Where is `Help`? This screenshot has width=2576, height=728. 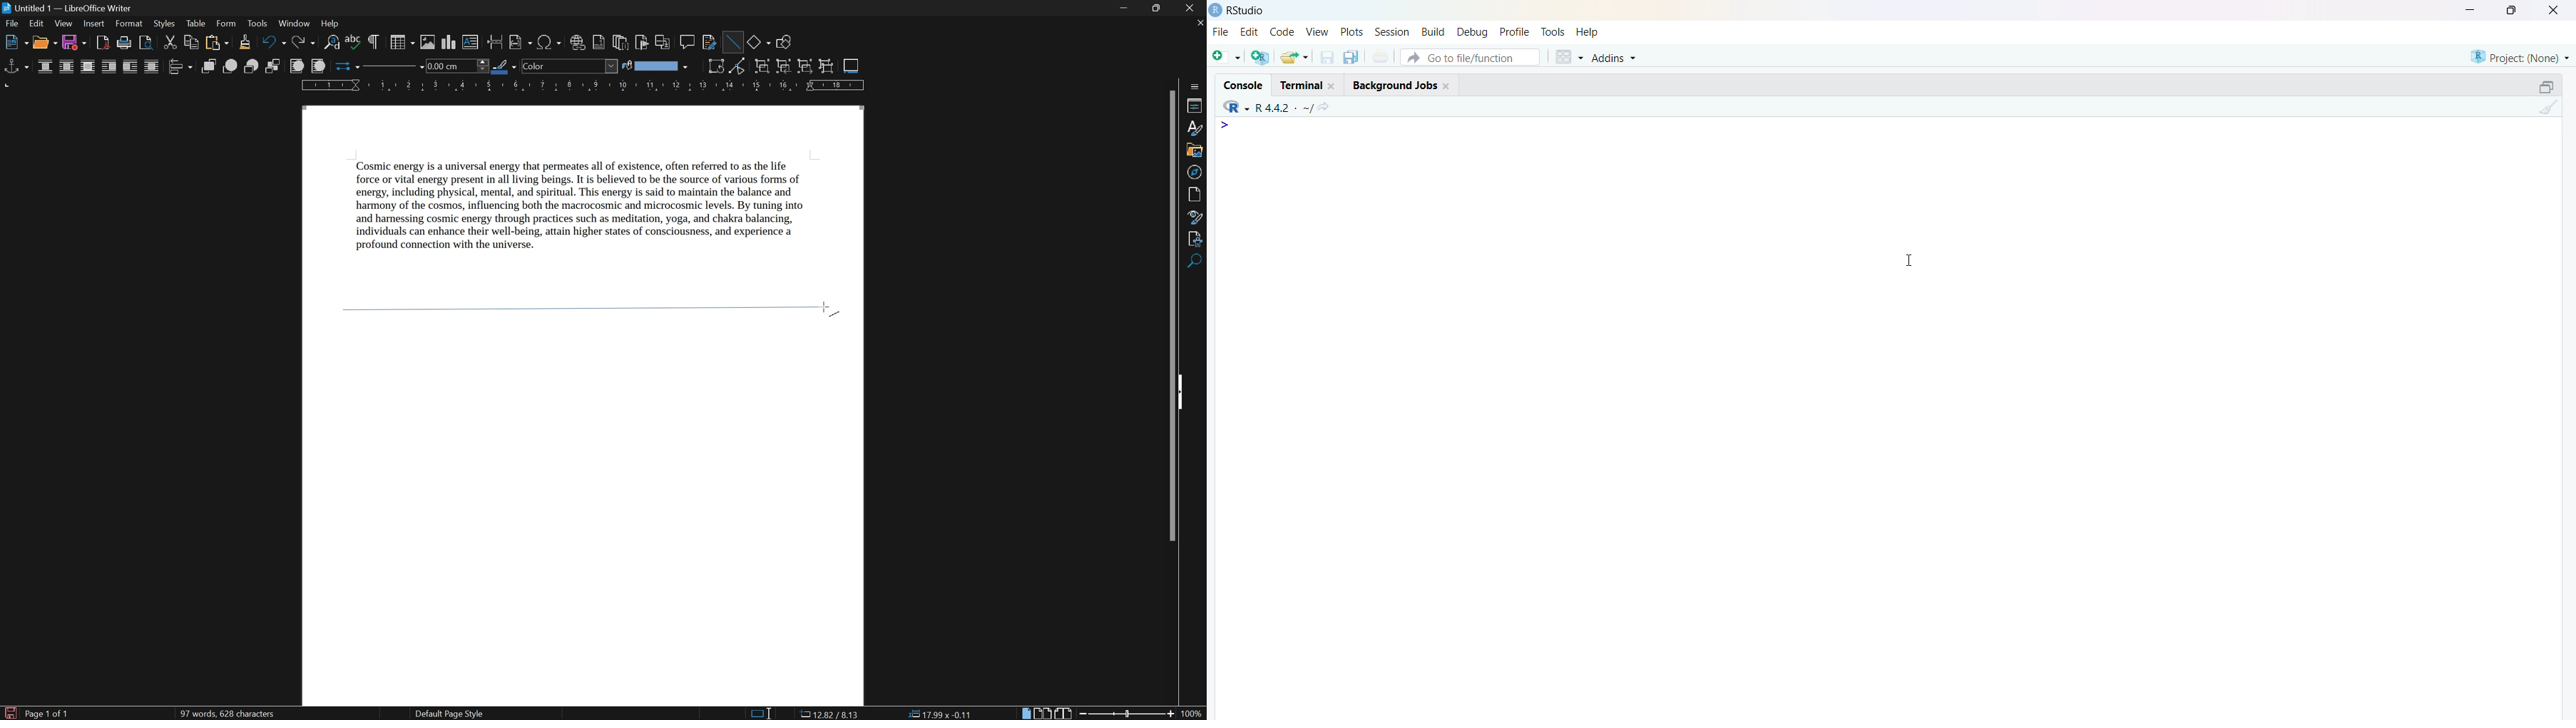 Help is located at coordinates (1588, 32).